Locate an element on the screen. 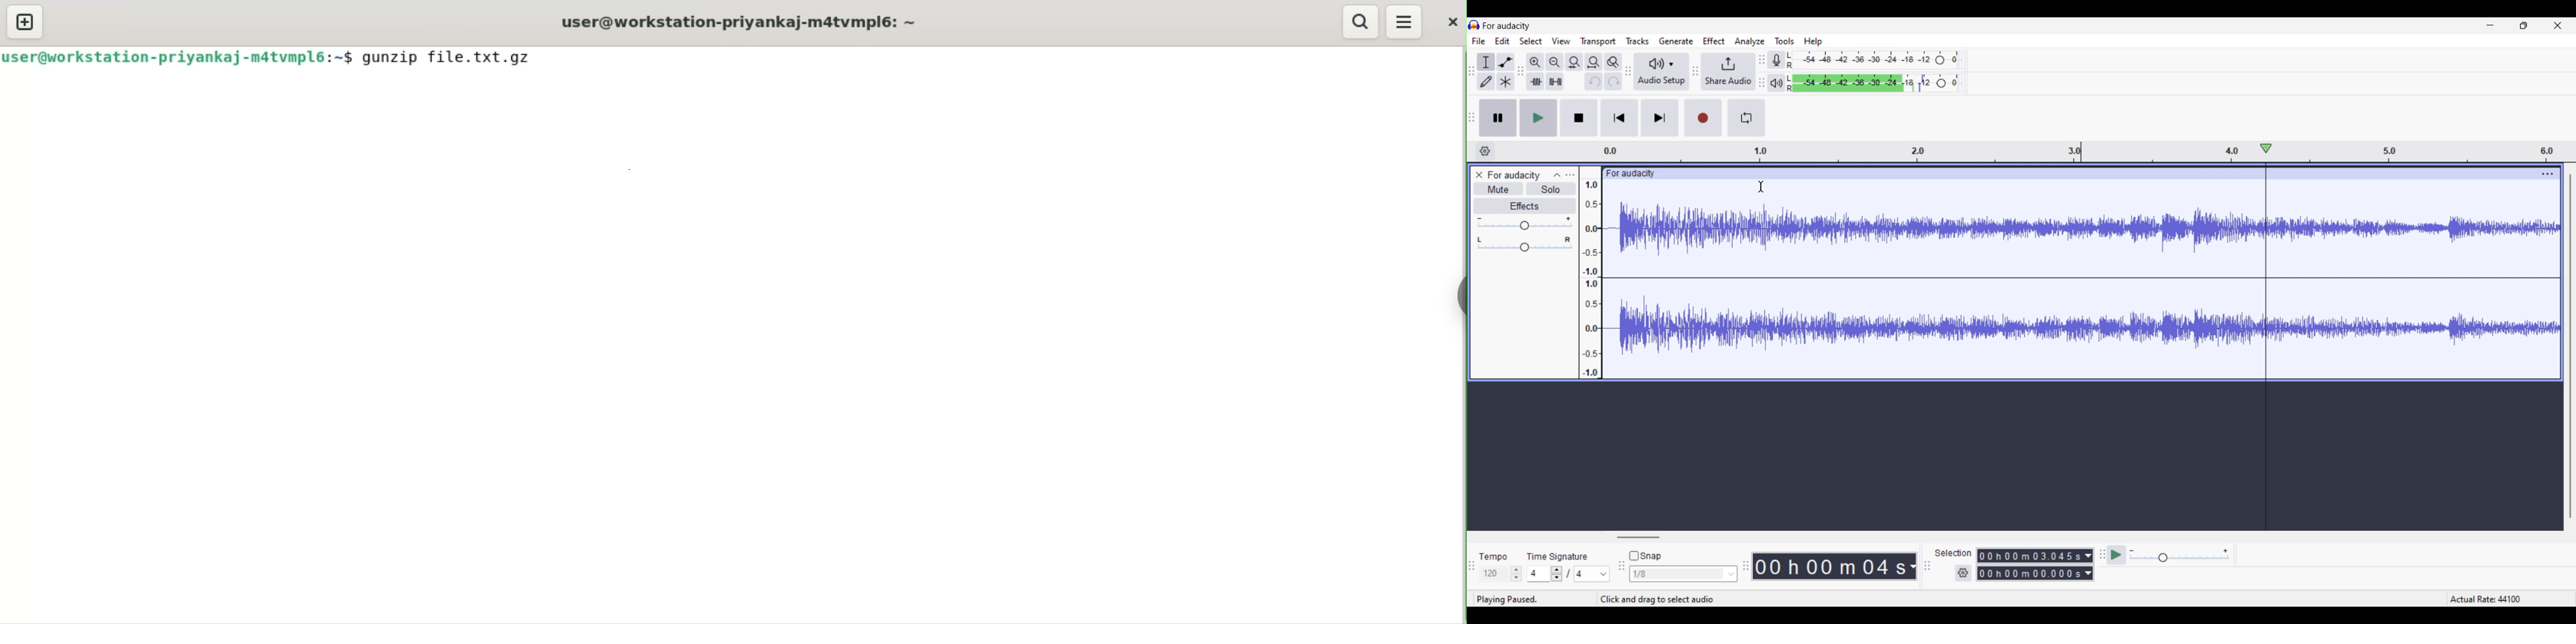 The image size is (2576, 644). Snap toggle is located at coordinates (1645, 556).